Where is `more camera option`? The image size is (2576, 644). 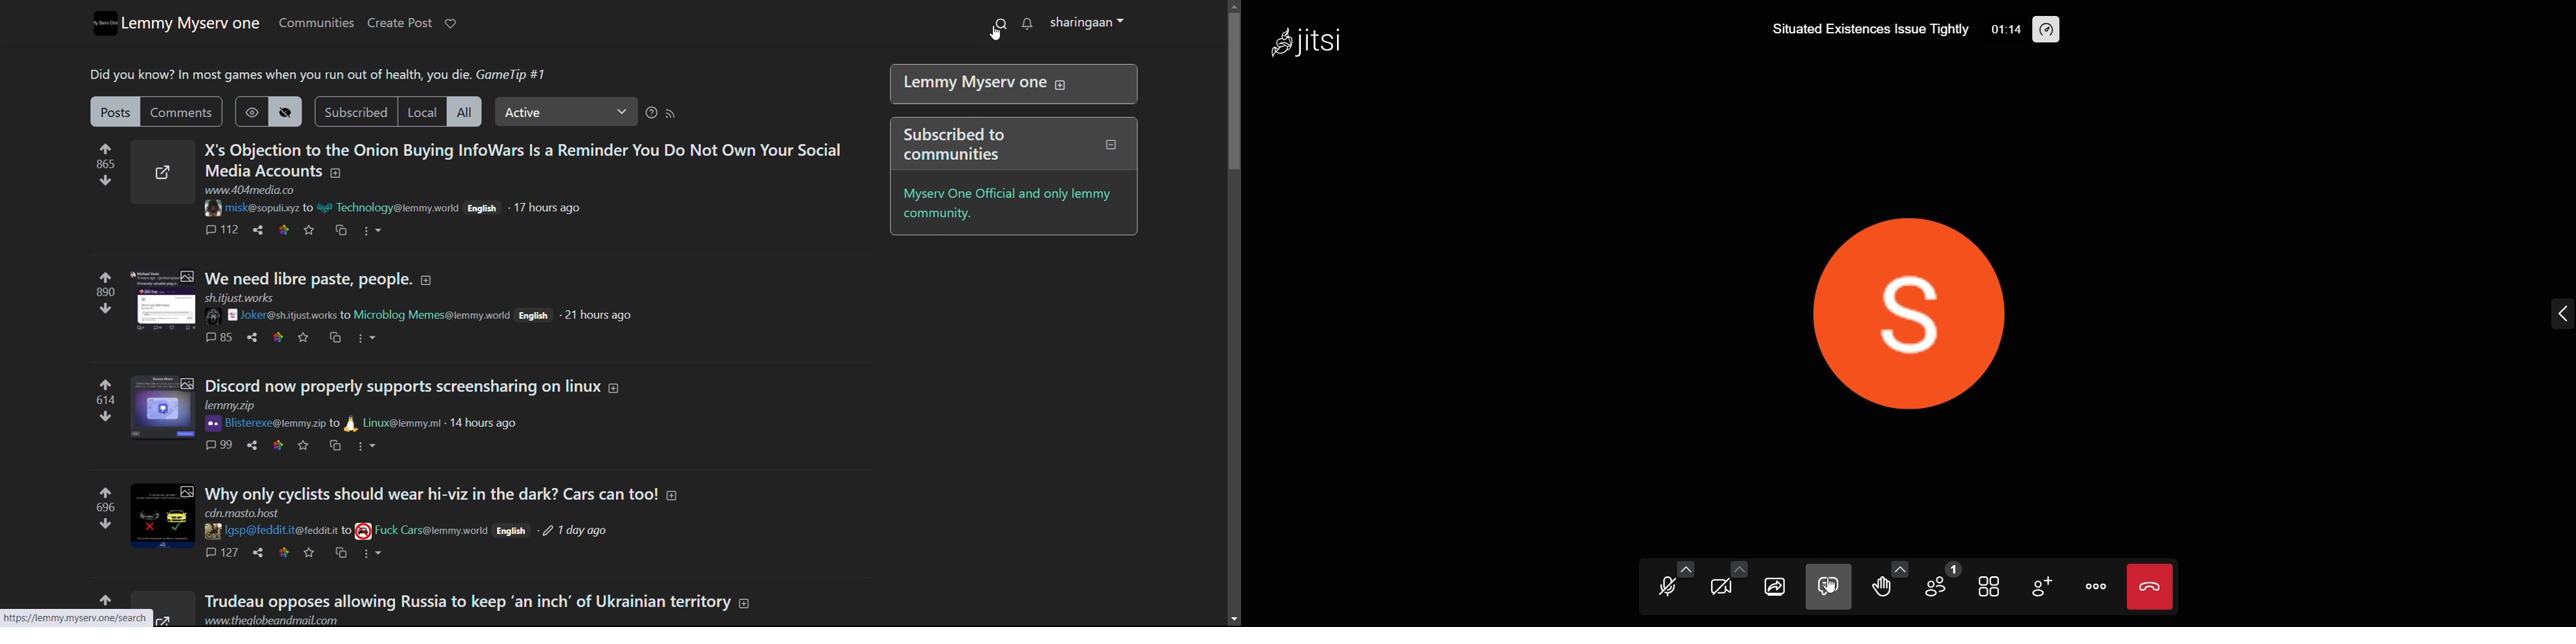
more camera option is located at coordinates (1738, 570).